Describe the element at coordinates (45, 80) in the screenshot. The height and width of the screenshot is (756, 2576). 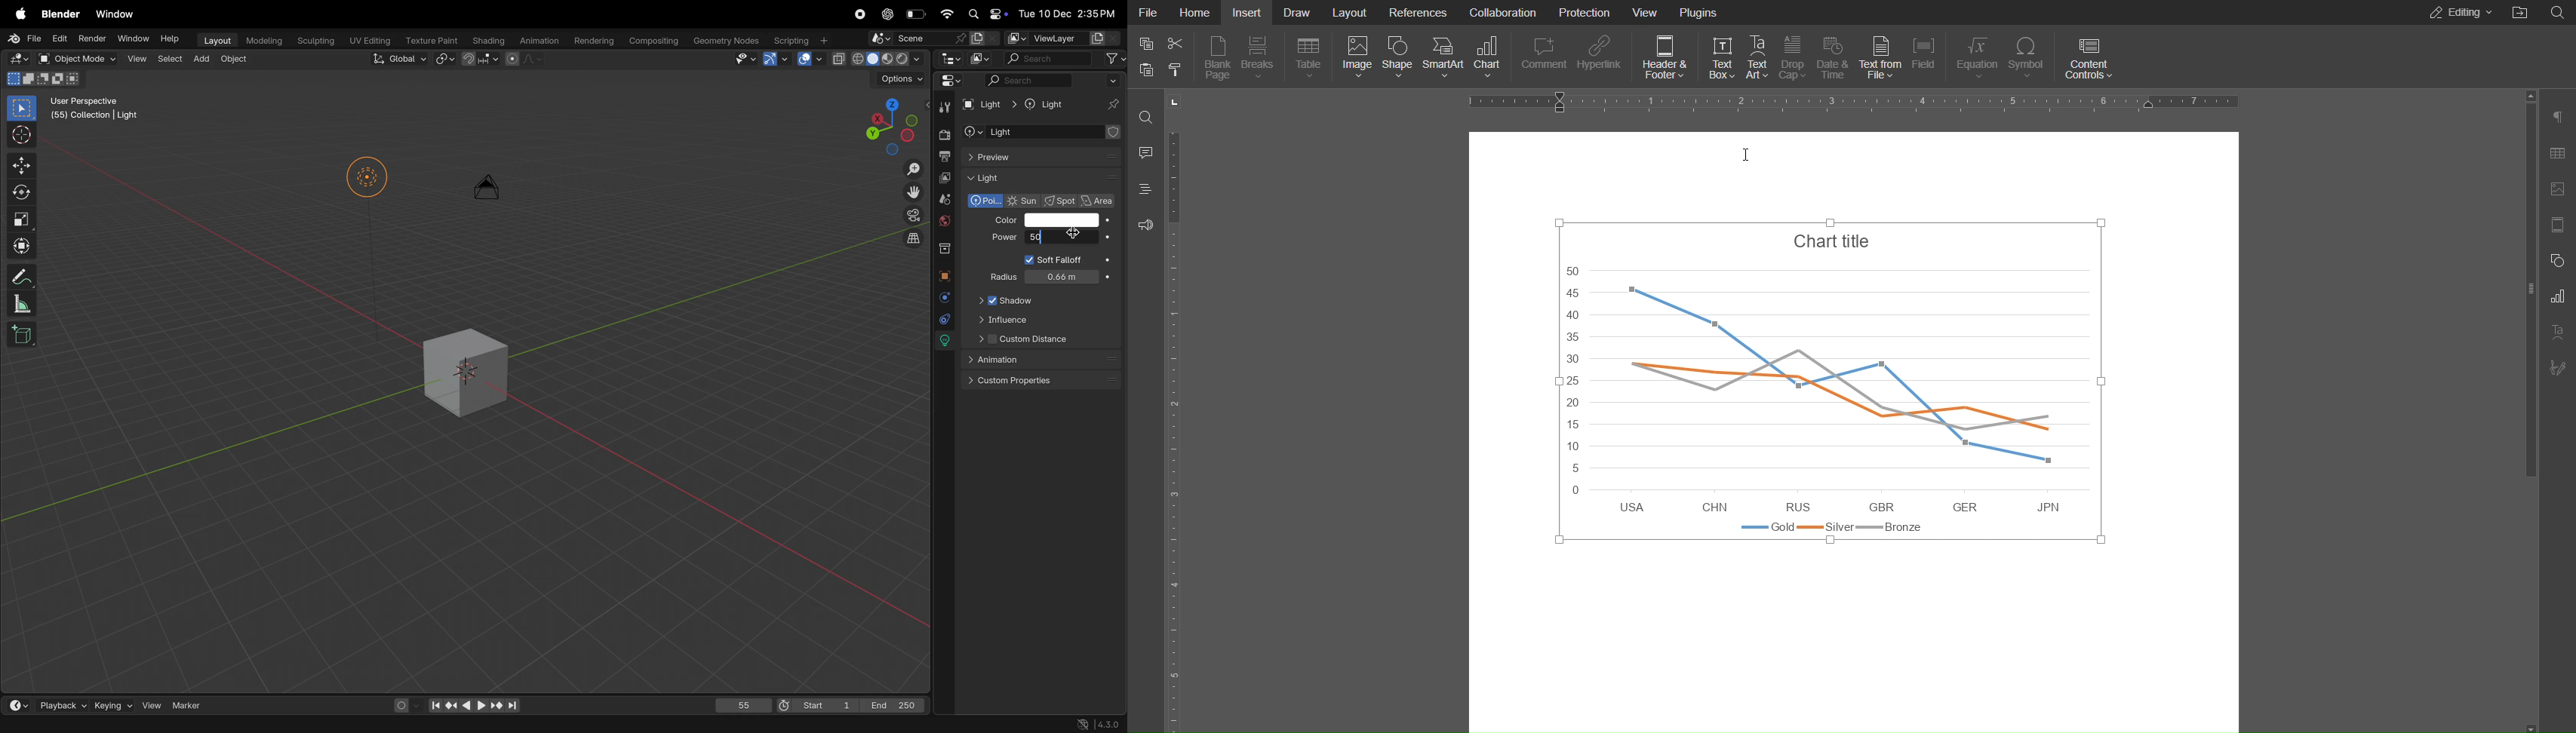
I see `modes` at that location.